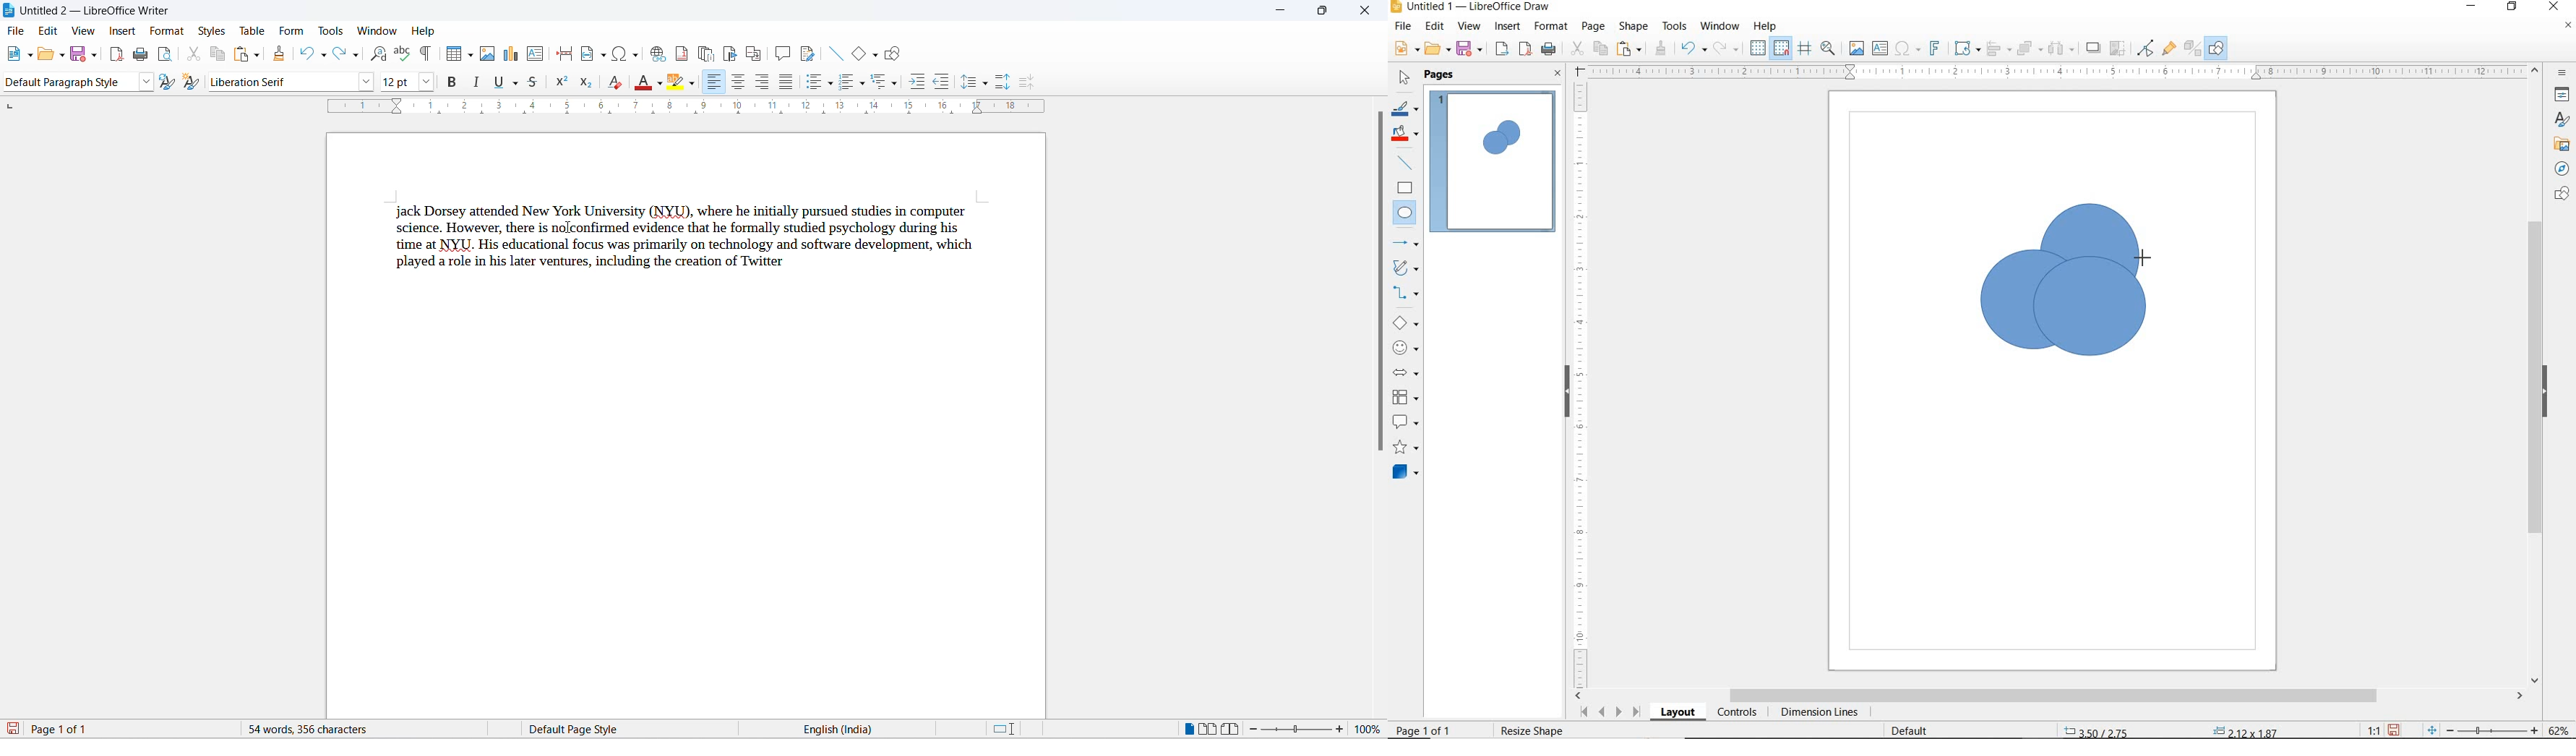 The width and height of the screenshot is (2576, 756). What do you see at coordinates (1759, 48) in the screenshot?
I see `DISPLAY GRID` at bounding box center [1759, 48].